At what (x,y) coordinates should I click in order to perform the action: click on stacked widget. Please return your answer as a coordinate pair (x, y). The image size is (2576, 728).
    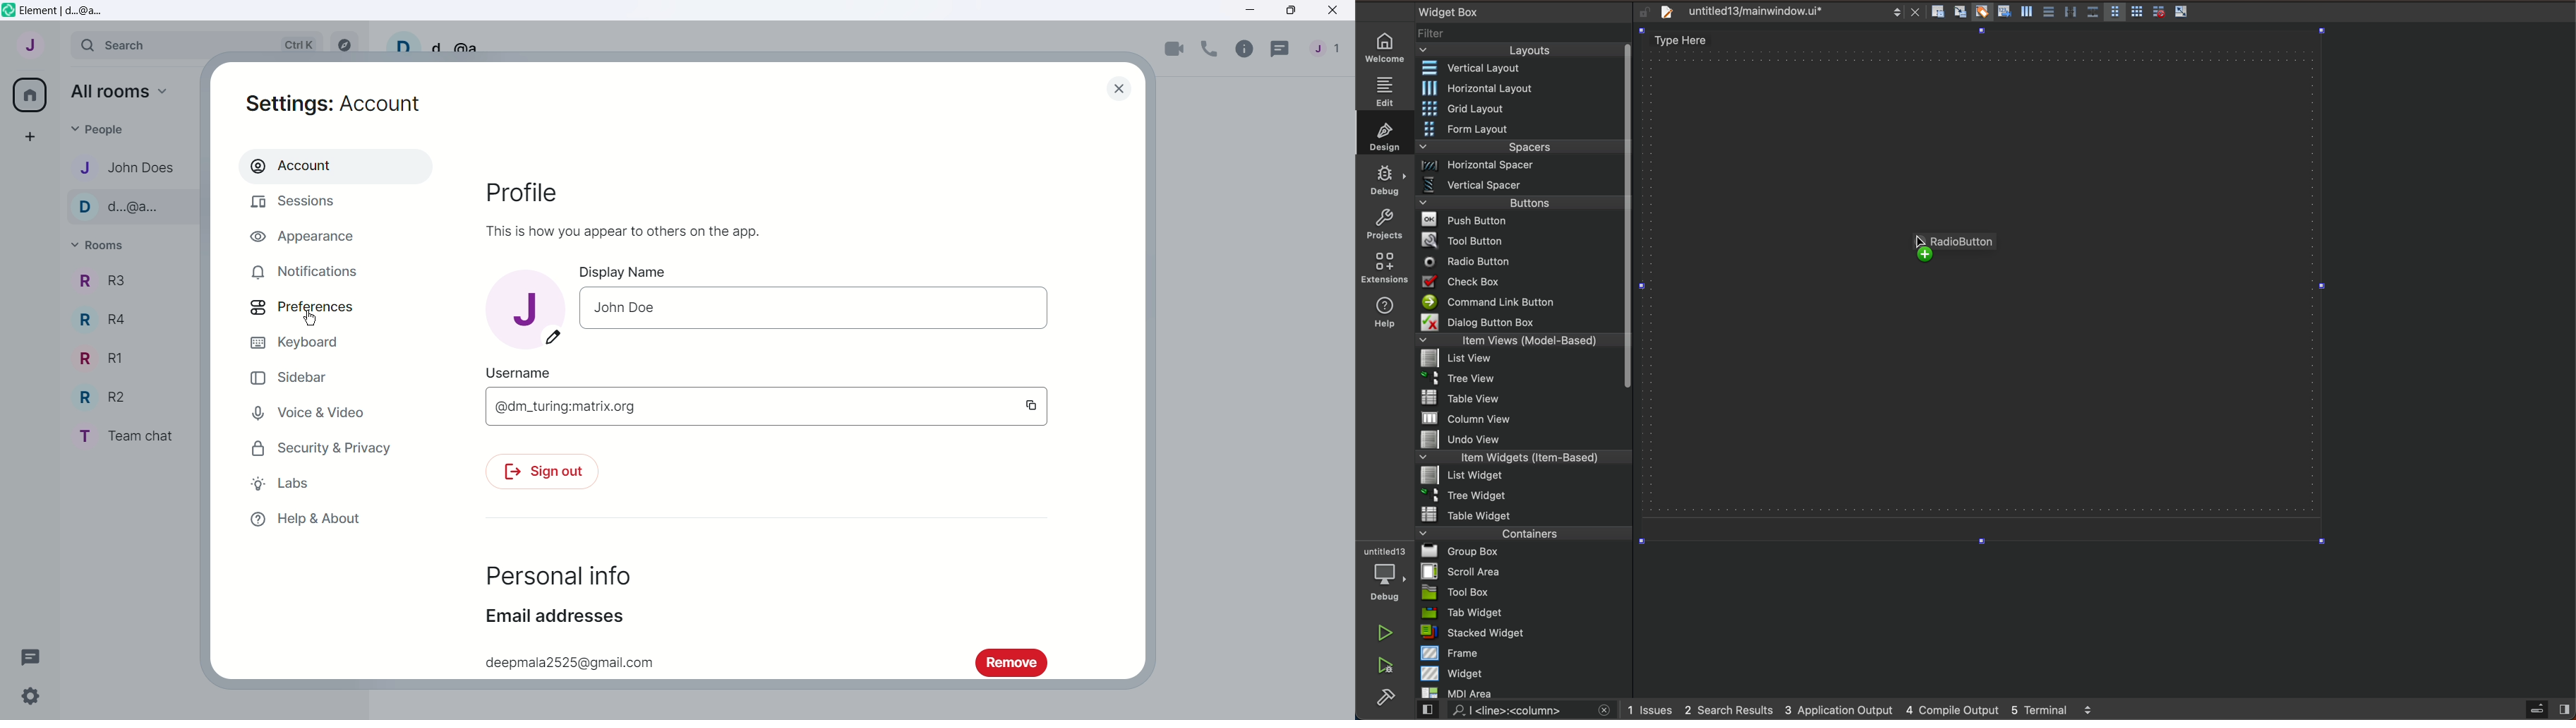
    Looking at the image, I should click on (1524, 632).